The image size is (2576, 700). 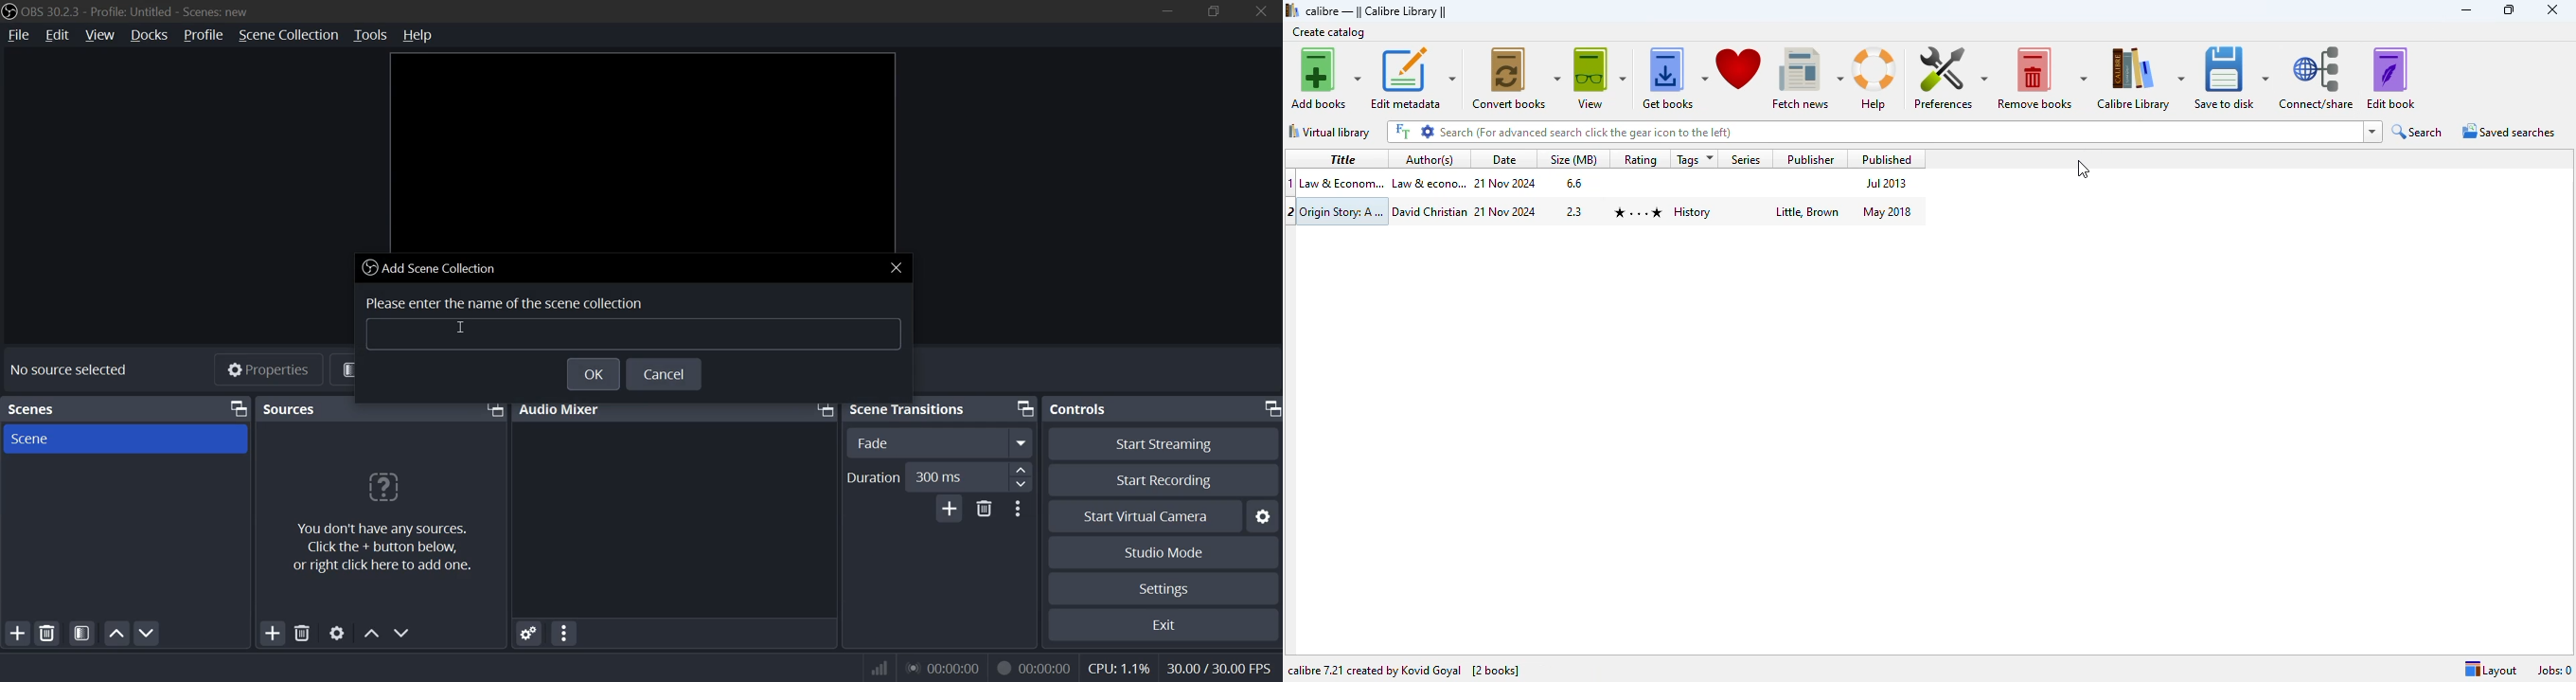 What do you see at coordinates (2492, 669) in the screenshot?
I see `layout` at bounding box center [2492, 669].